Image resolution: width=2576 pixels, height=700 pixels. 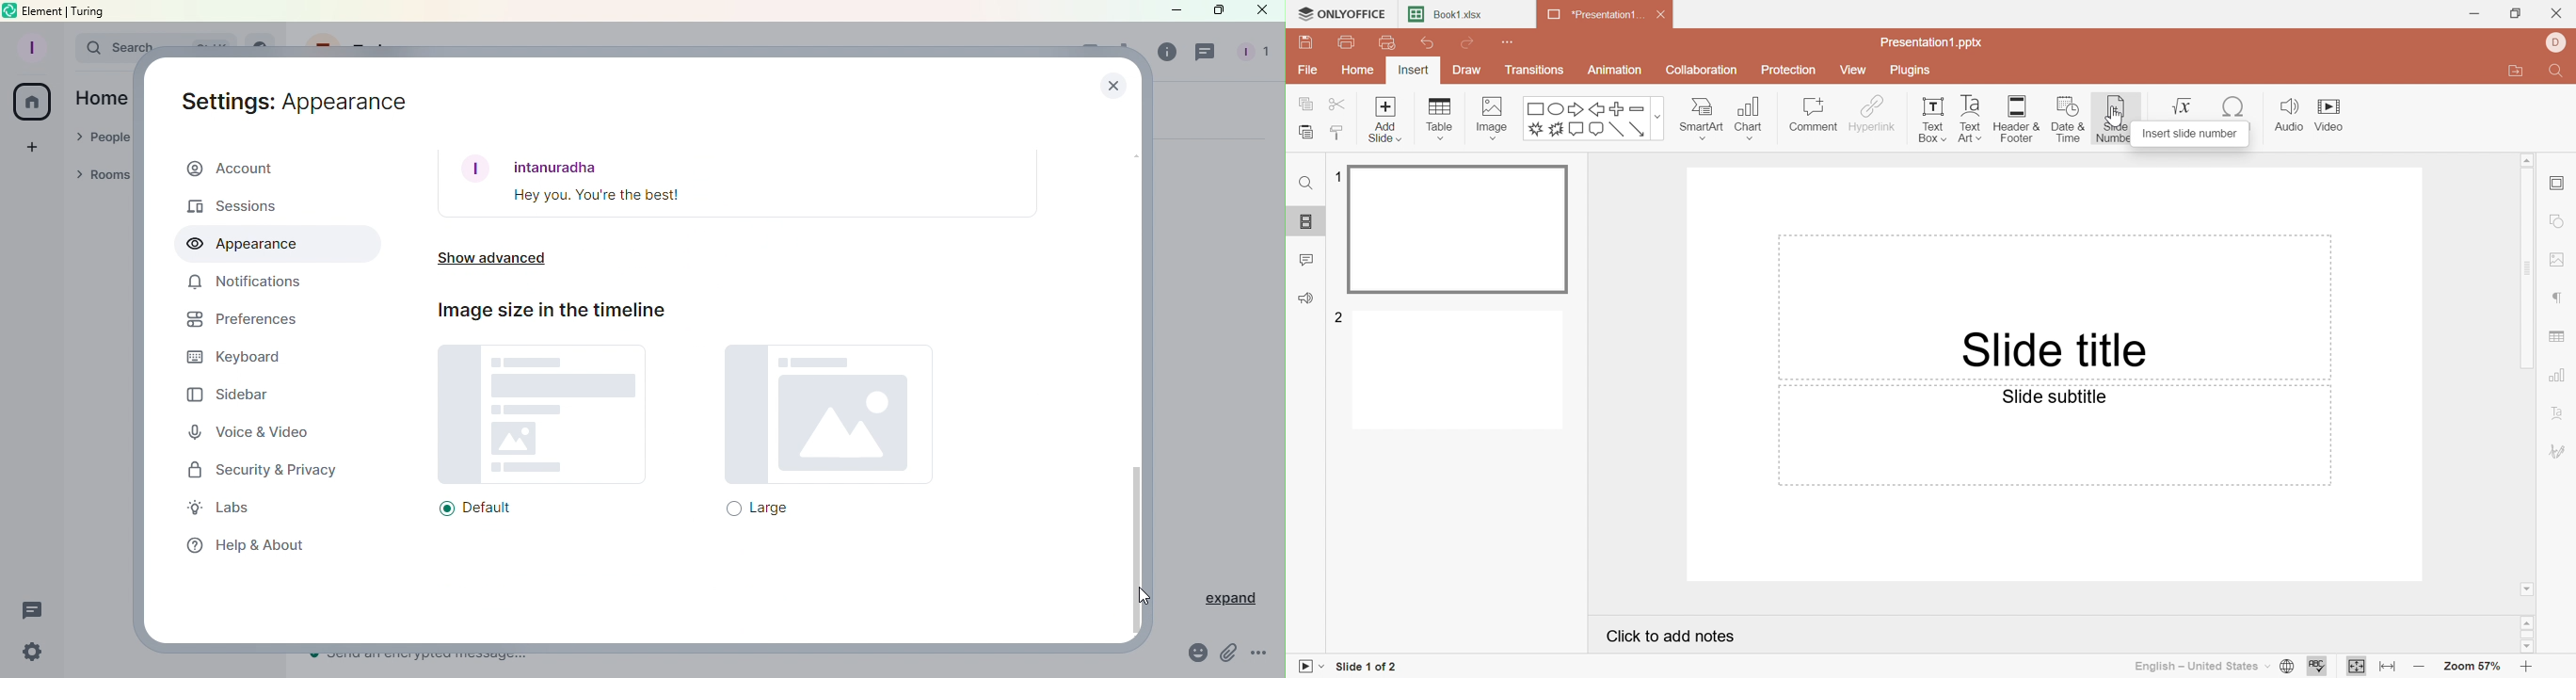 What do you see at coordinates (1384, 42) in the screenshot?
I see `Quick Print` at bounding box center [1384, 42].